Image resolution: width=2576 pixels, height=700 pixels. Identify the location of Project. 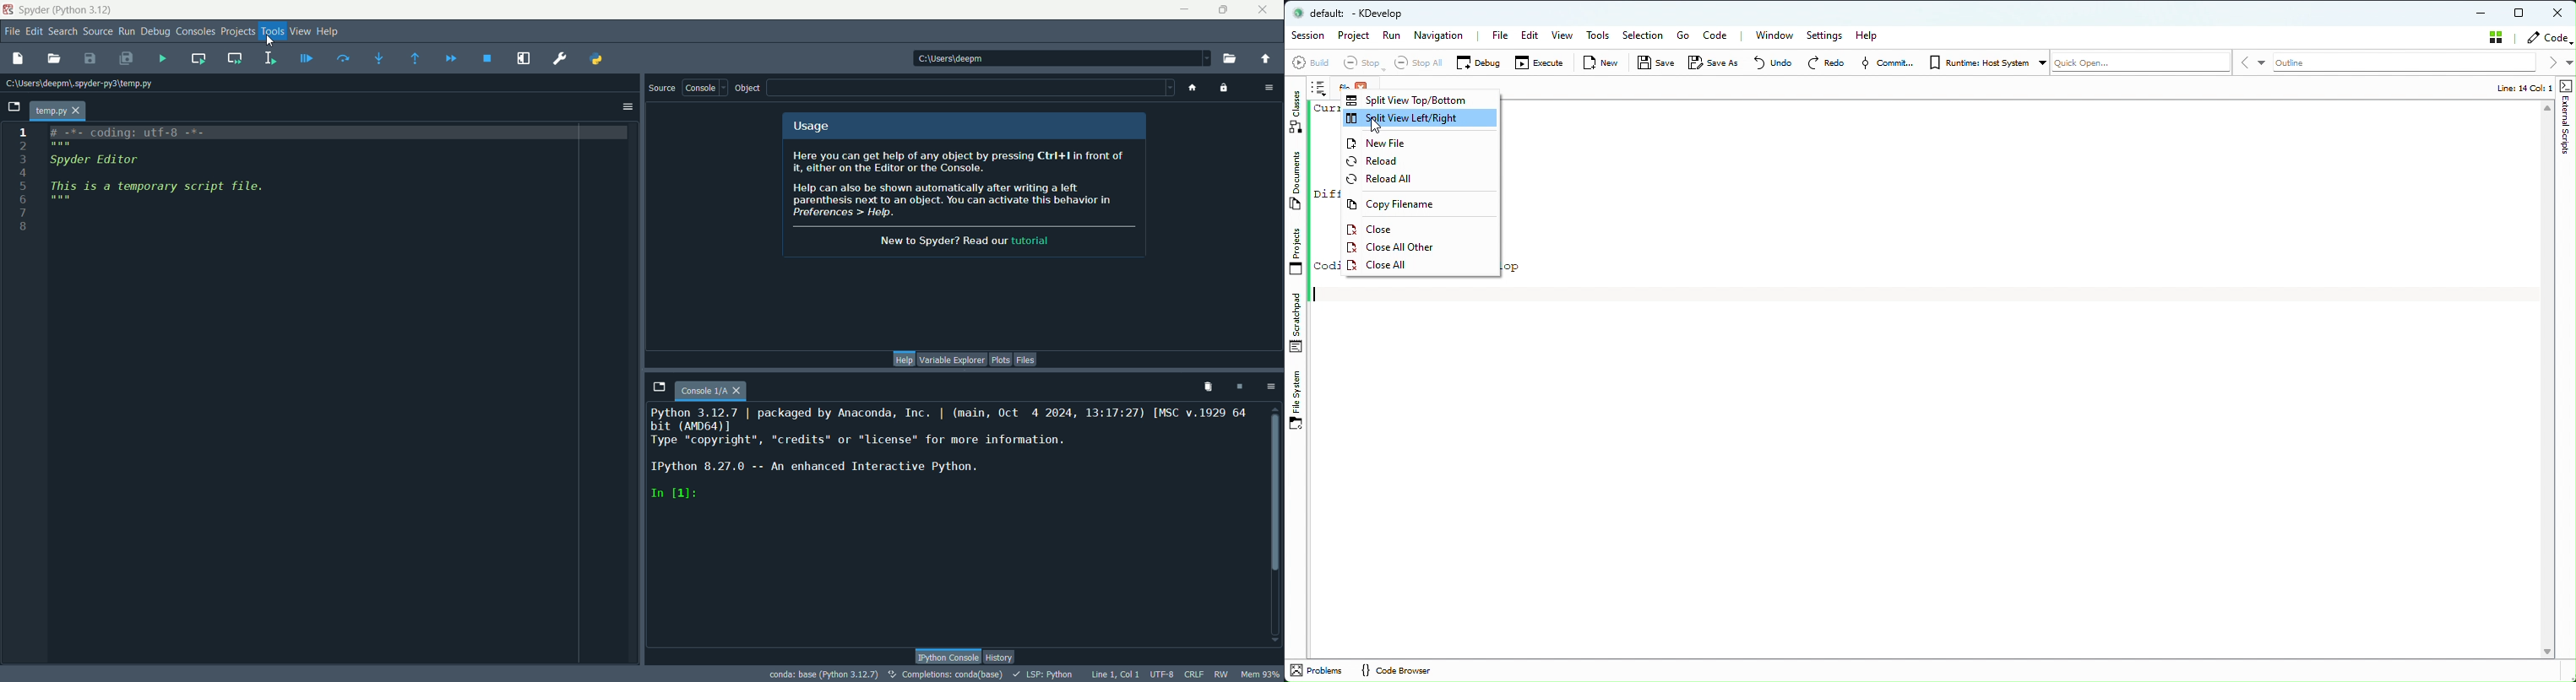
(1356, 37).